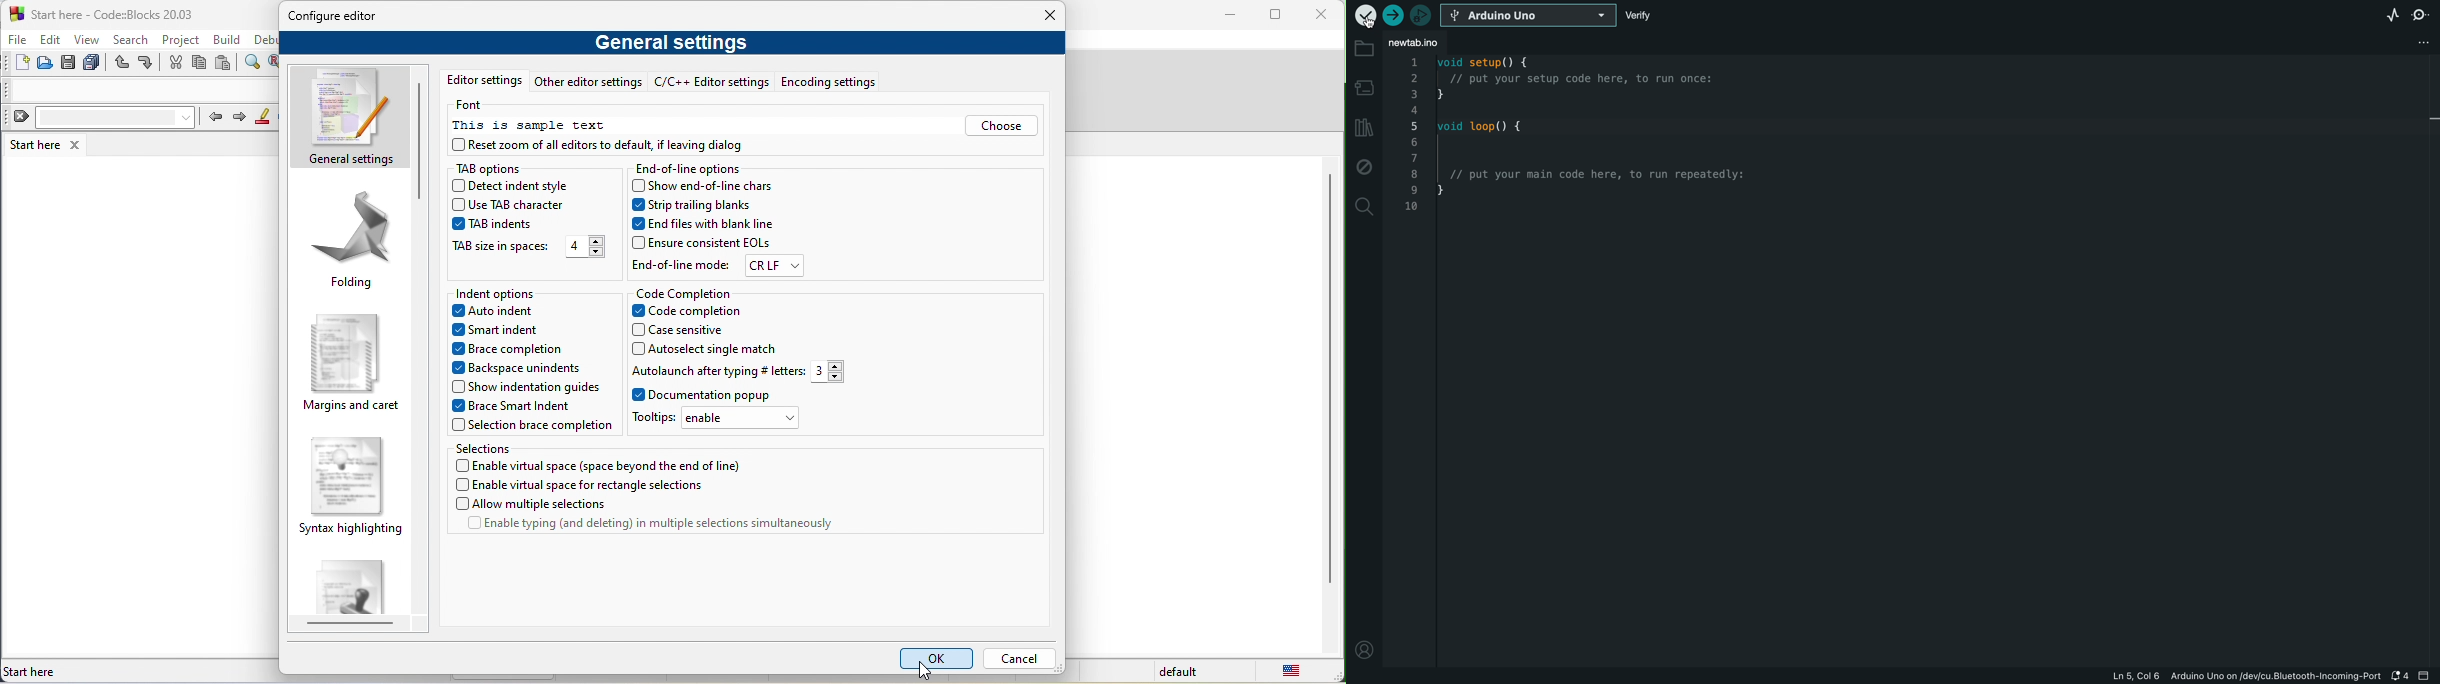  I want to click on general settings, so click(349, 117).